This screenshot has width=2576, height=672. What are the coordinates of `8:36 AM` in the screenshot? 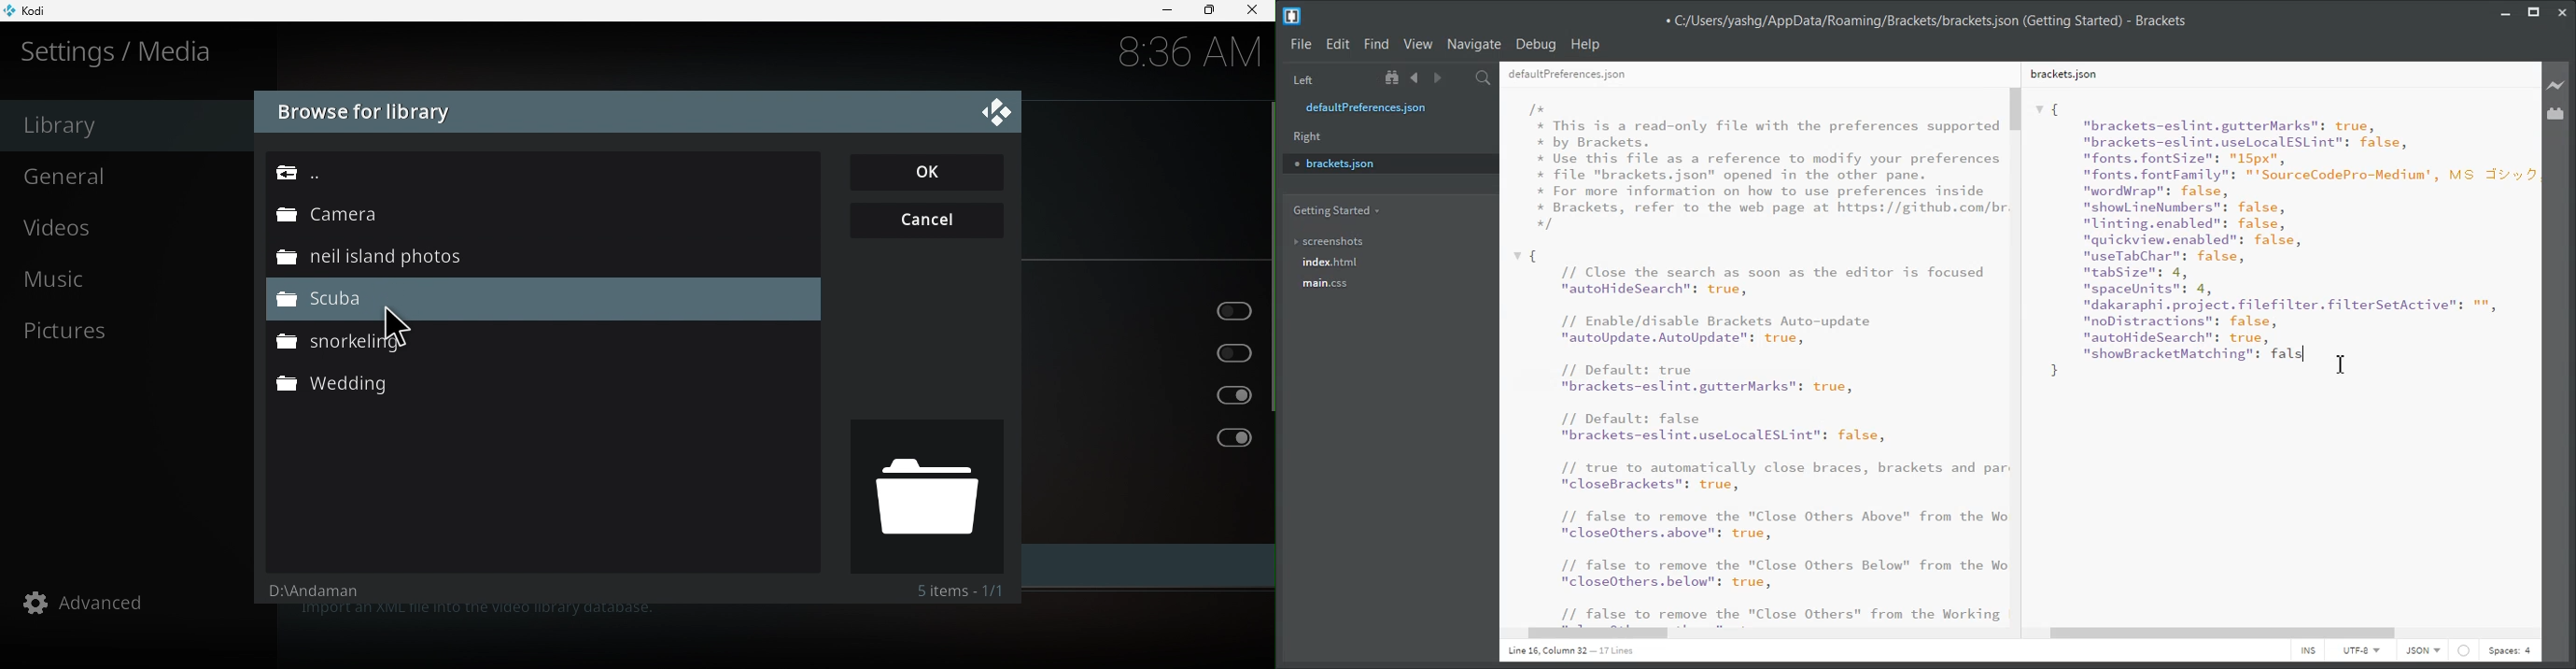 It's located at (1181, 55).